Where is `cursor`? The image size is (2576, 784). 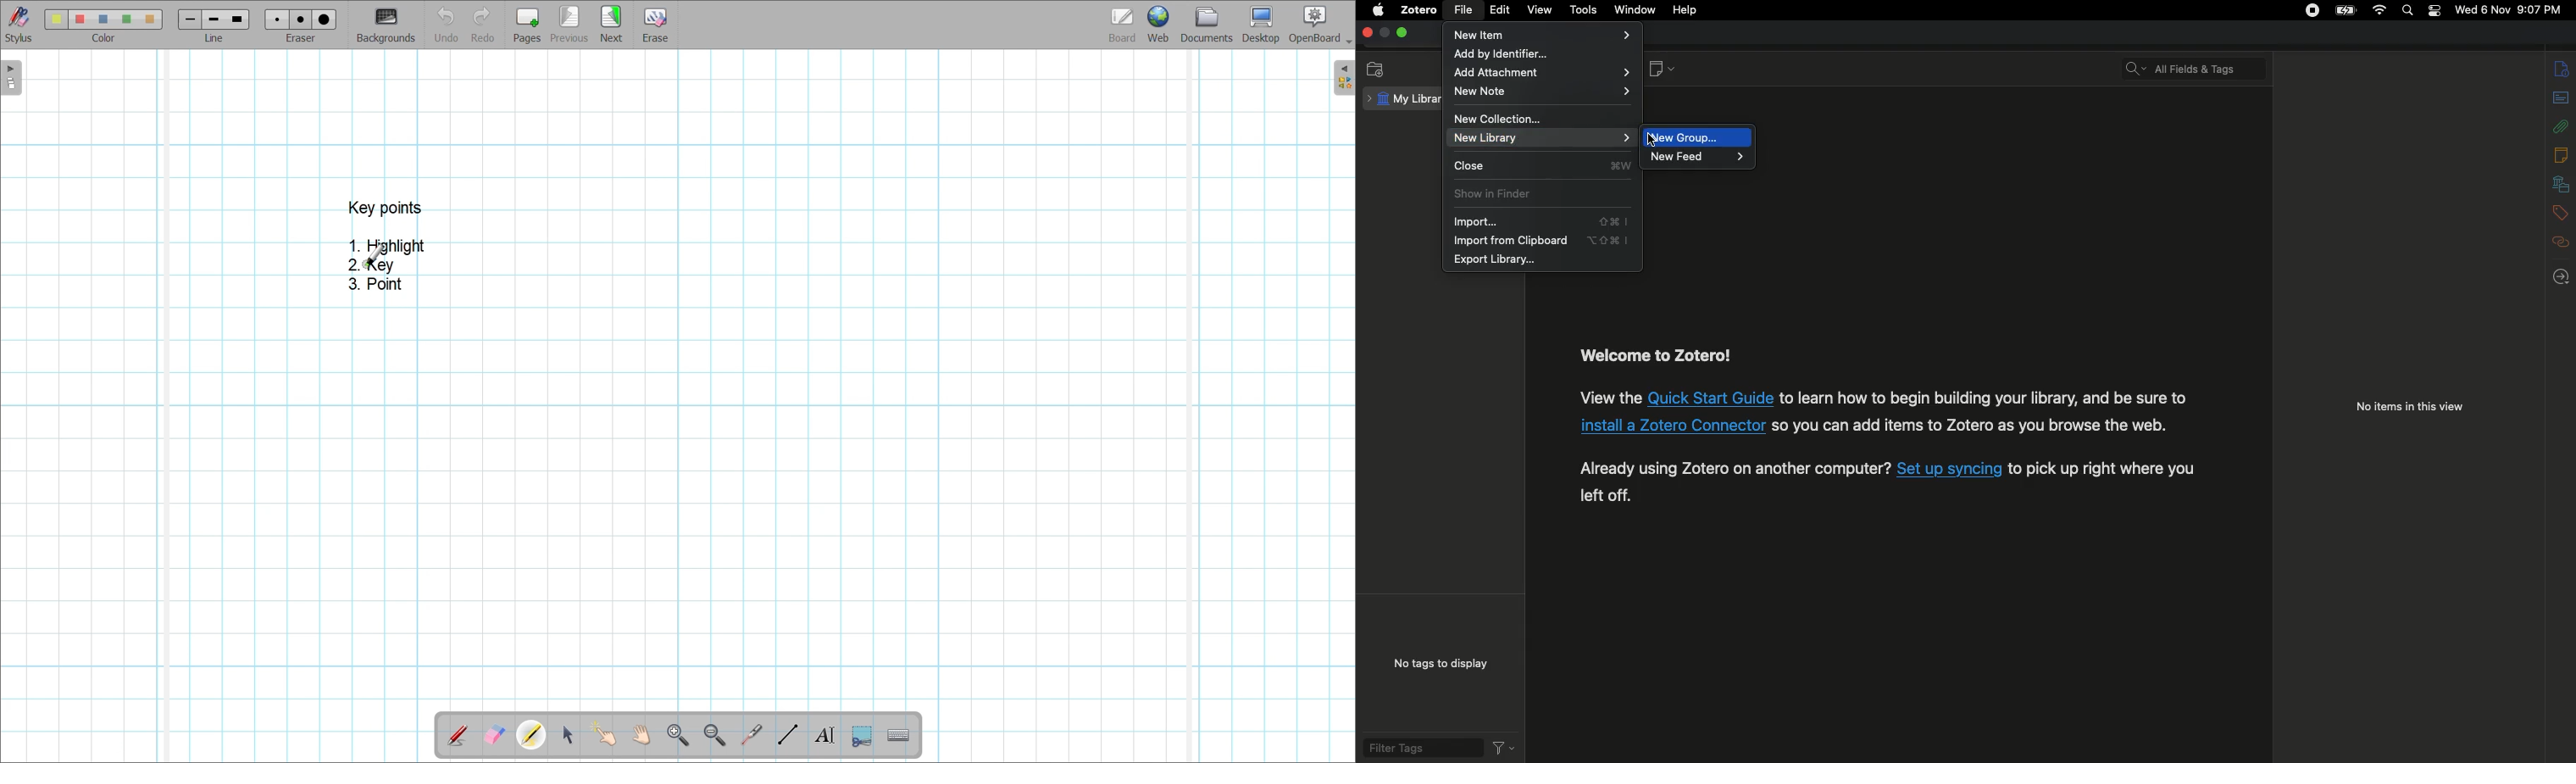 cursor is located at coordinates (1651, 140).